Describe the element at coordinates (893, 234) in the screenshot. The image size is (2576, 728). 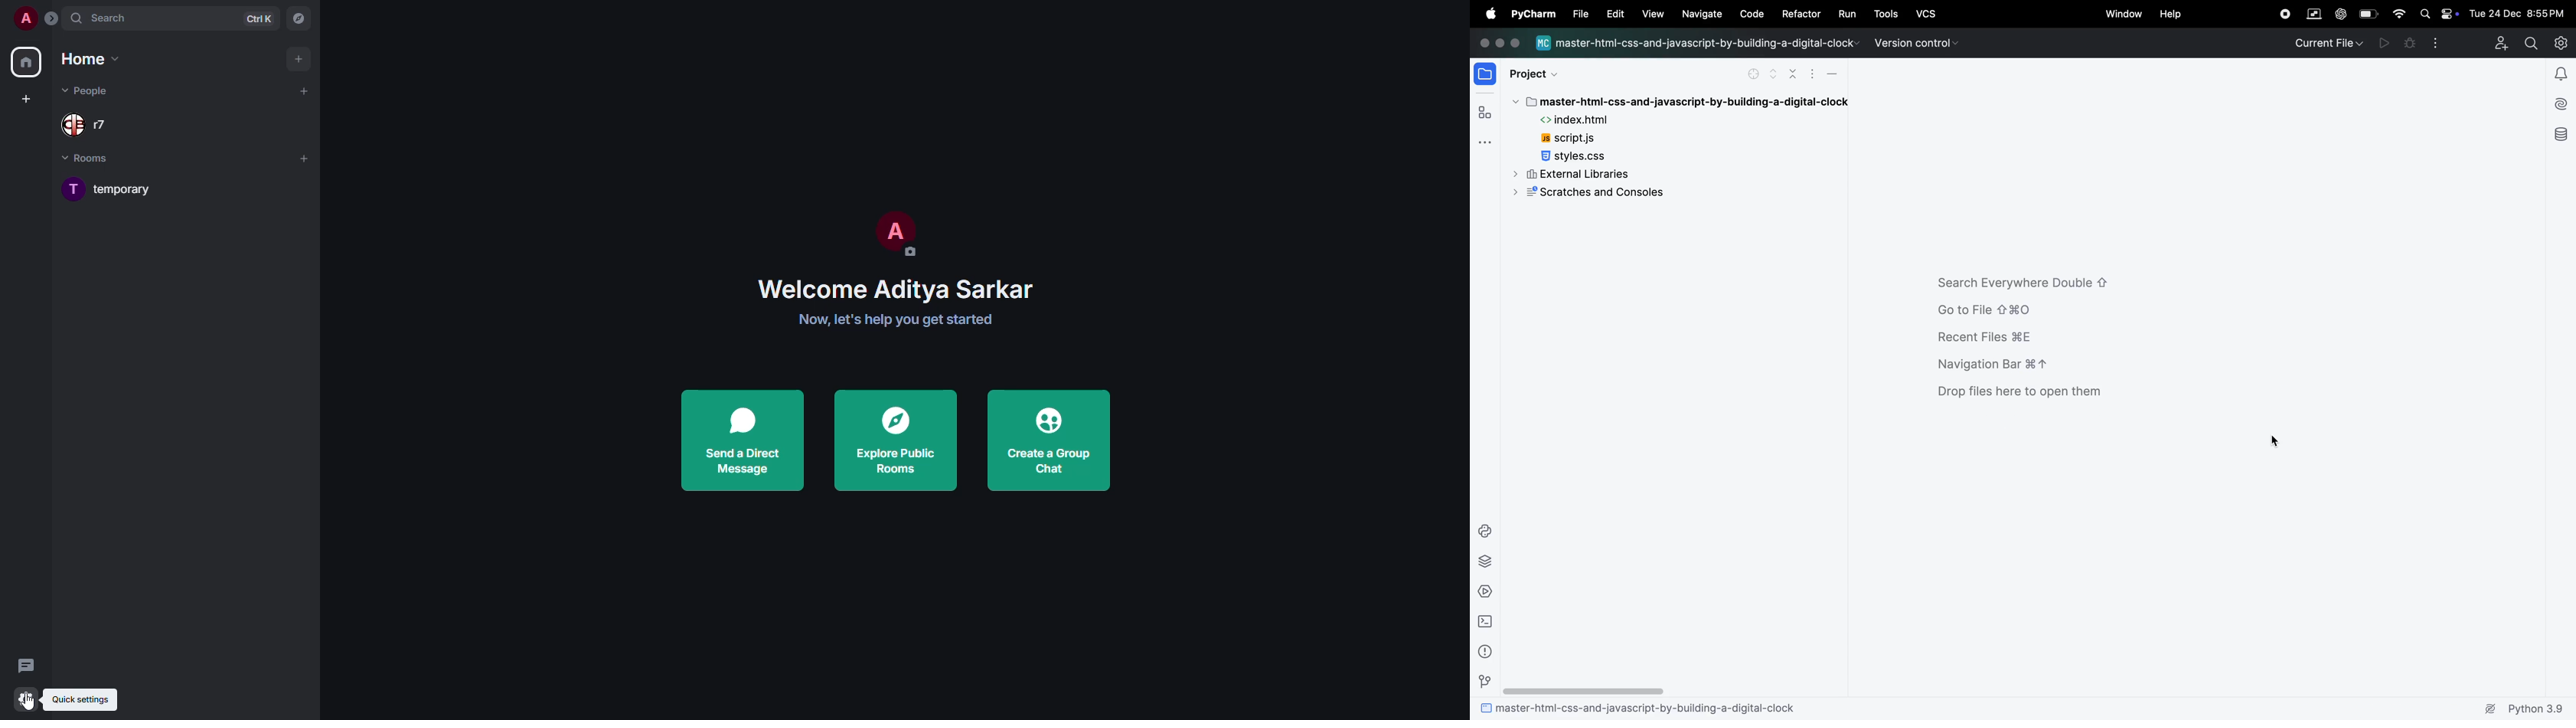
I see `profile pic` at that location.